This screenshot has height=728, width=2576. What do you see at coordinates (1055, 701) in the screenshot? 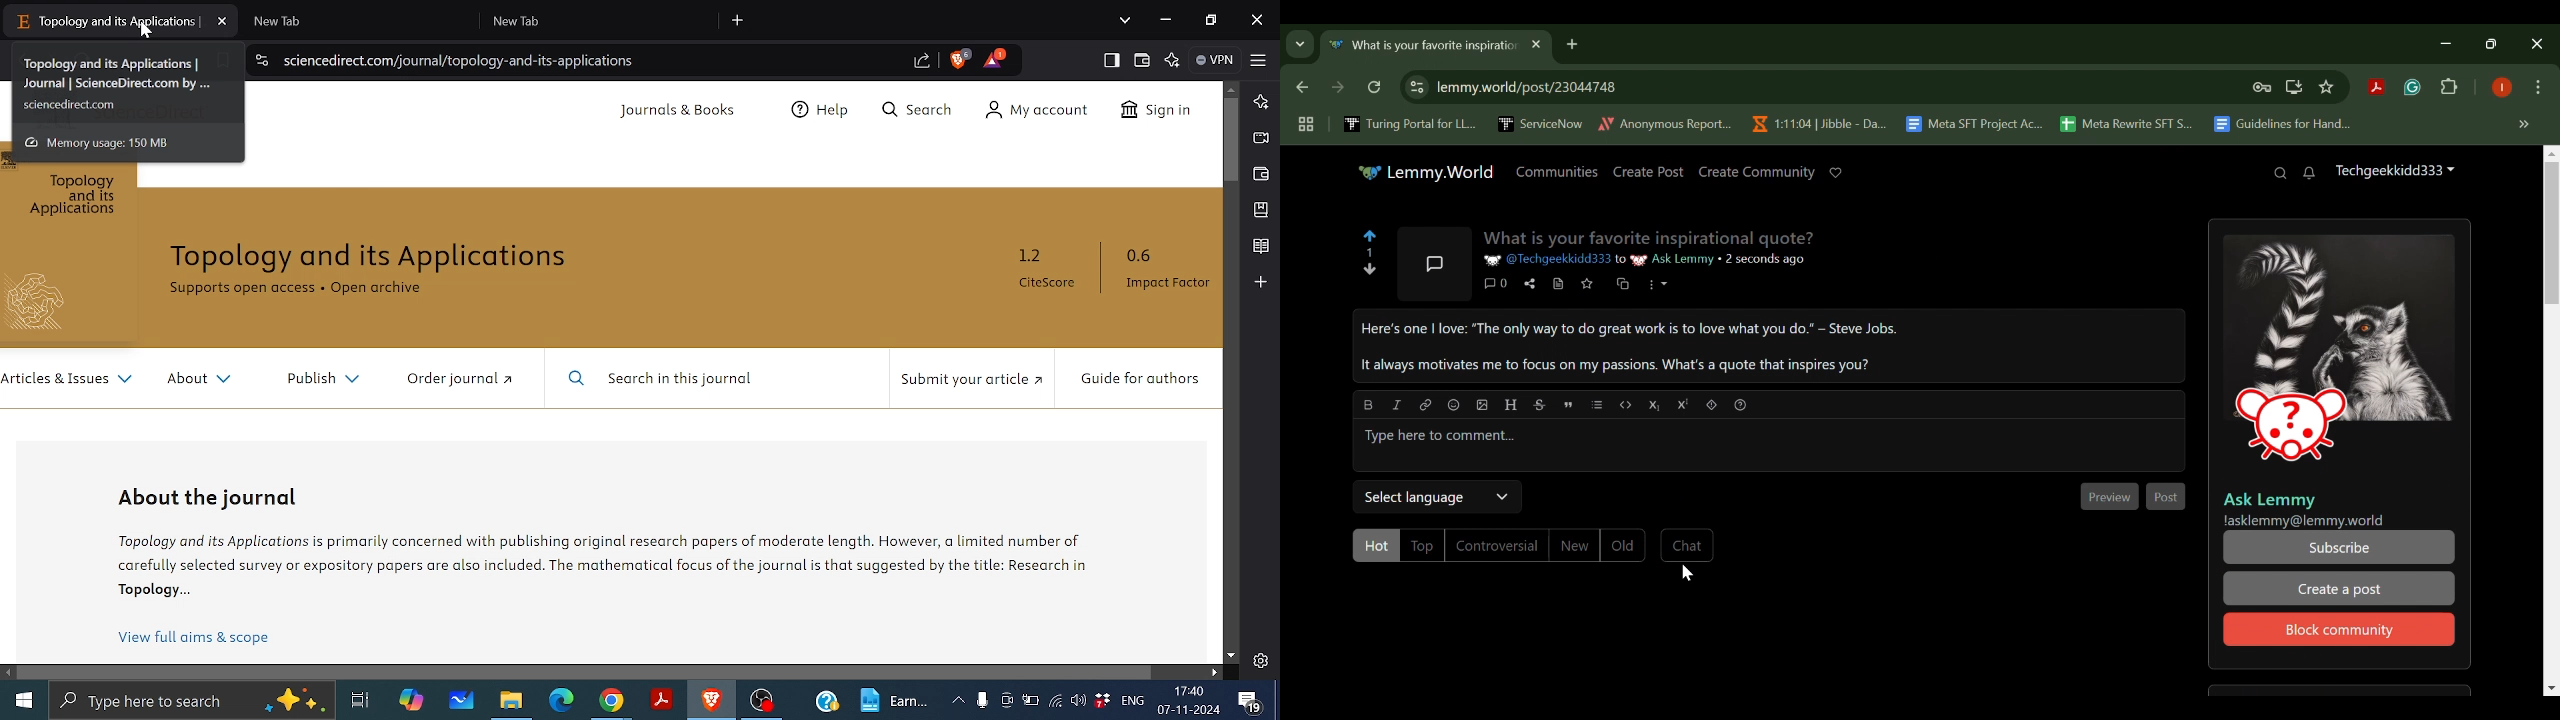
I see `Internet access` at bounding box center [1055, 701].